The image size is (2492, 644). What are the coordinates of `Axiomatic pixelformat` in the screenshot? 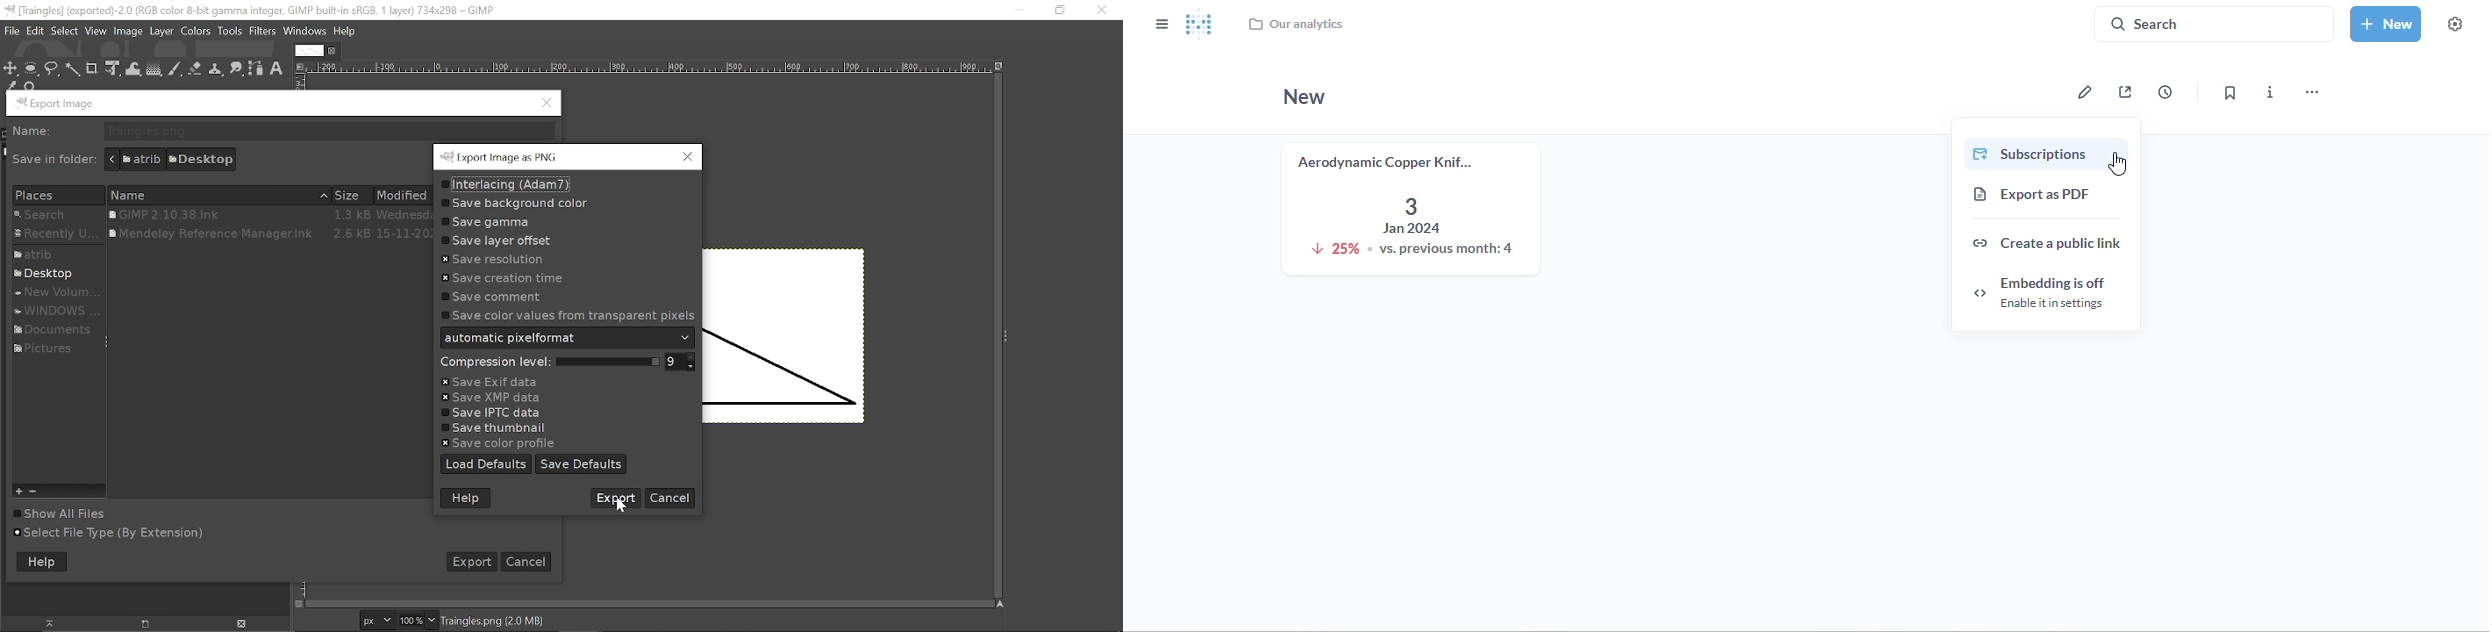 It's located at (568, 337).